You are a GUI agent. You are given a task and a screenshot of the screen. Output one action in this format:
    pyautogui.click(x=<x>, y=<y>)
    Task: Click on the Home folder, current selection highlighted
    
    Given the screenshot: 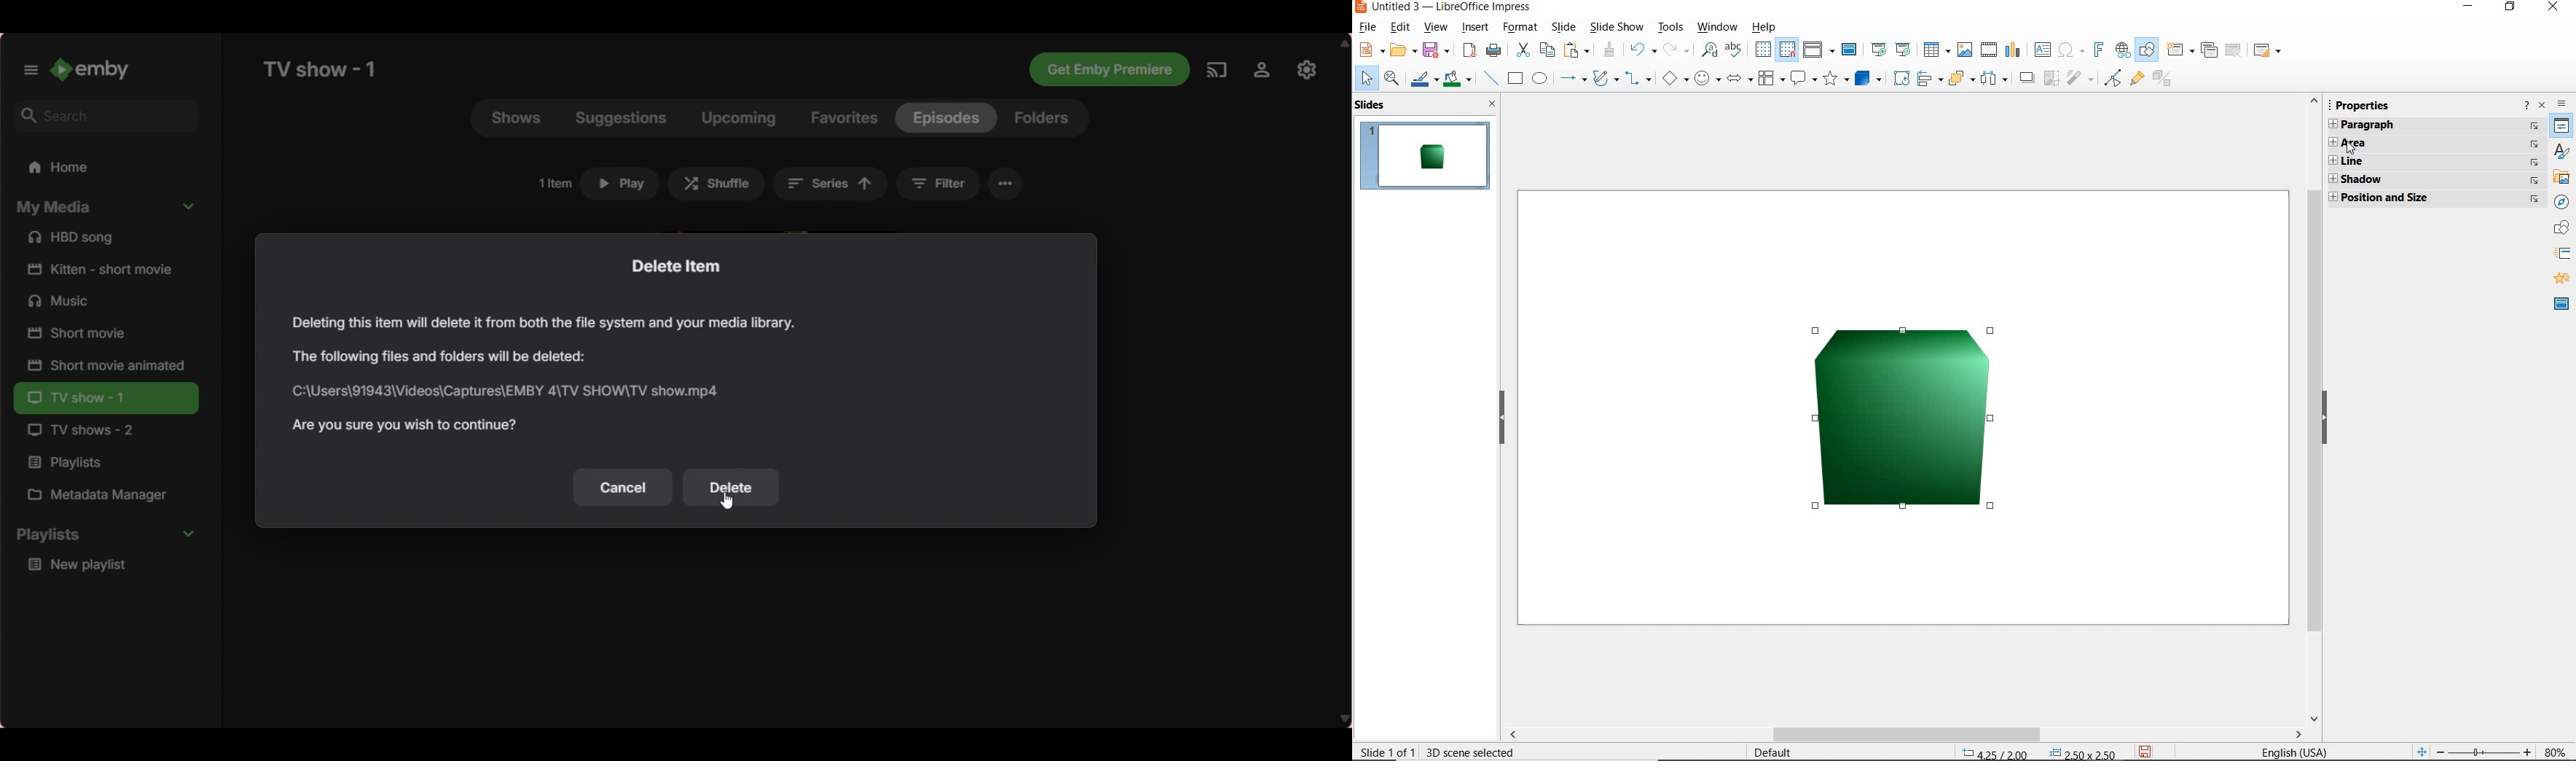 What is the action you would take?
    pyautogui.click(x=106, y=168)
    